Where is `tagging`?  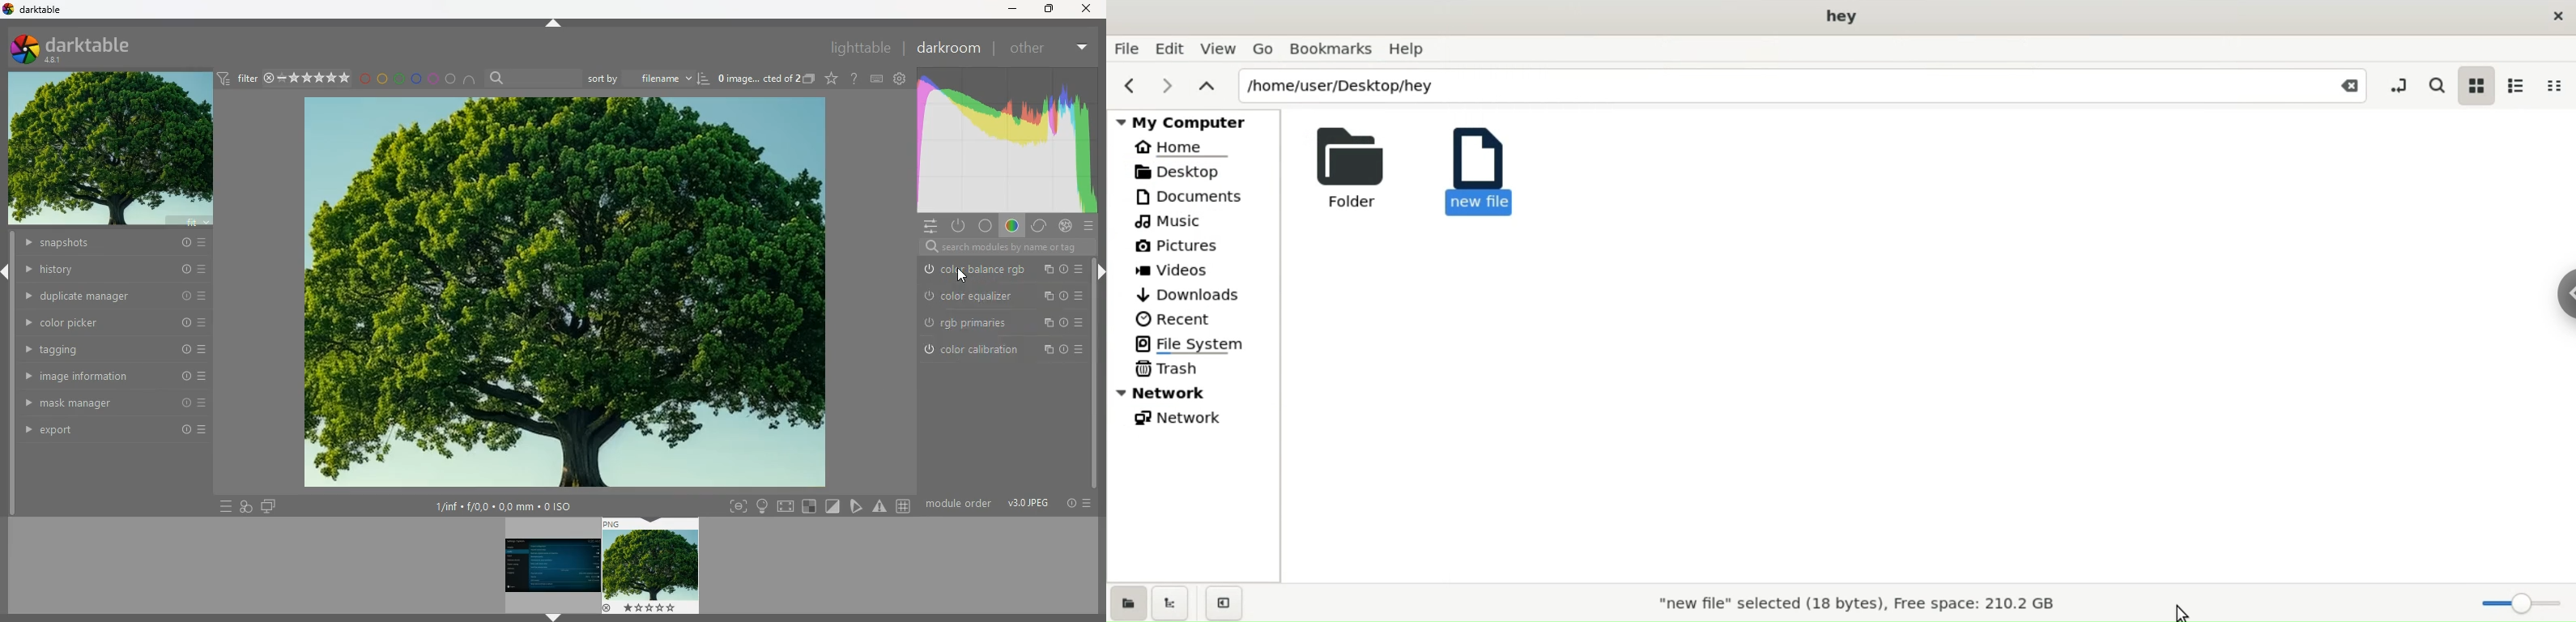 tagging is located at coordinates (116, 350).